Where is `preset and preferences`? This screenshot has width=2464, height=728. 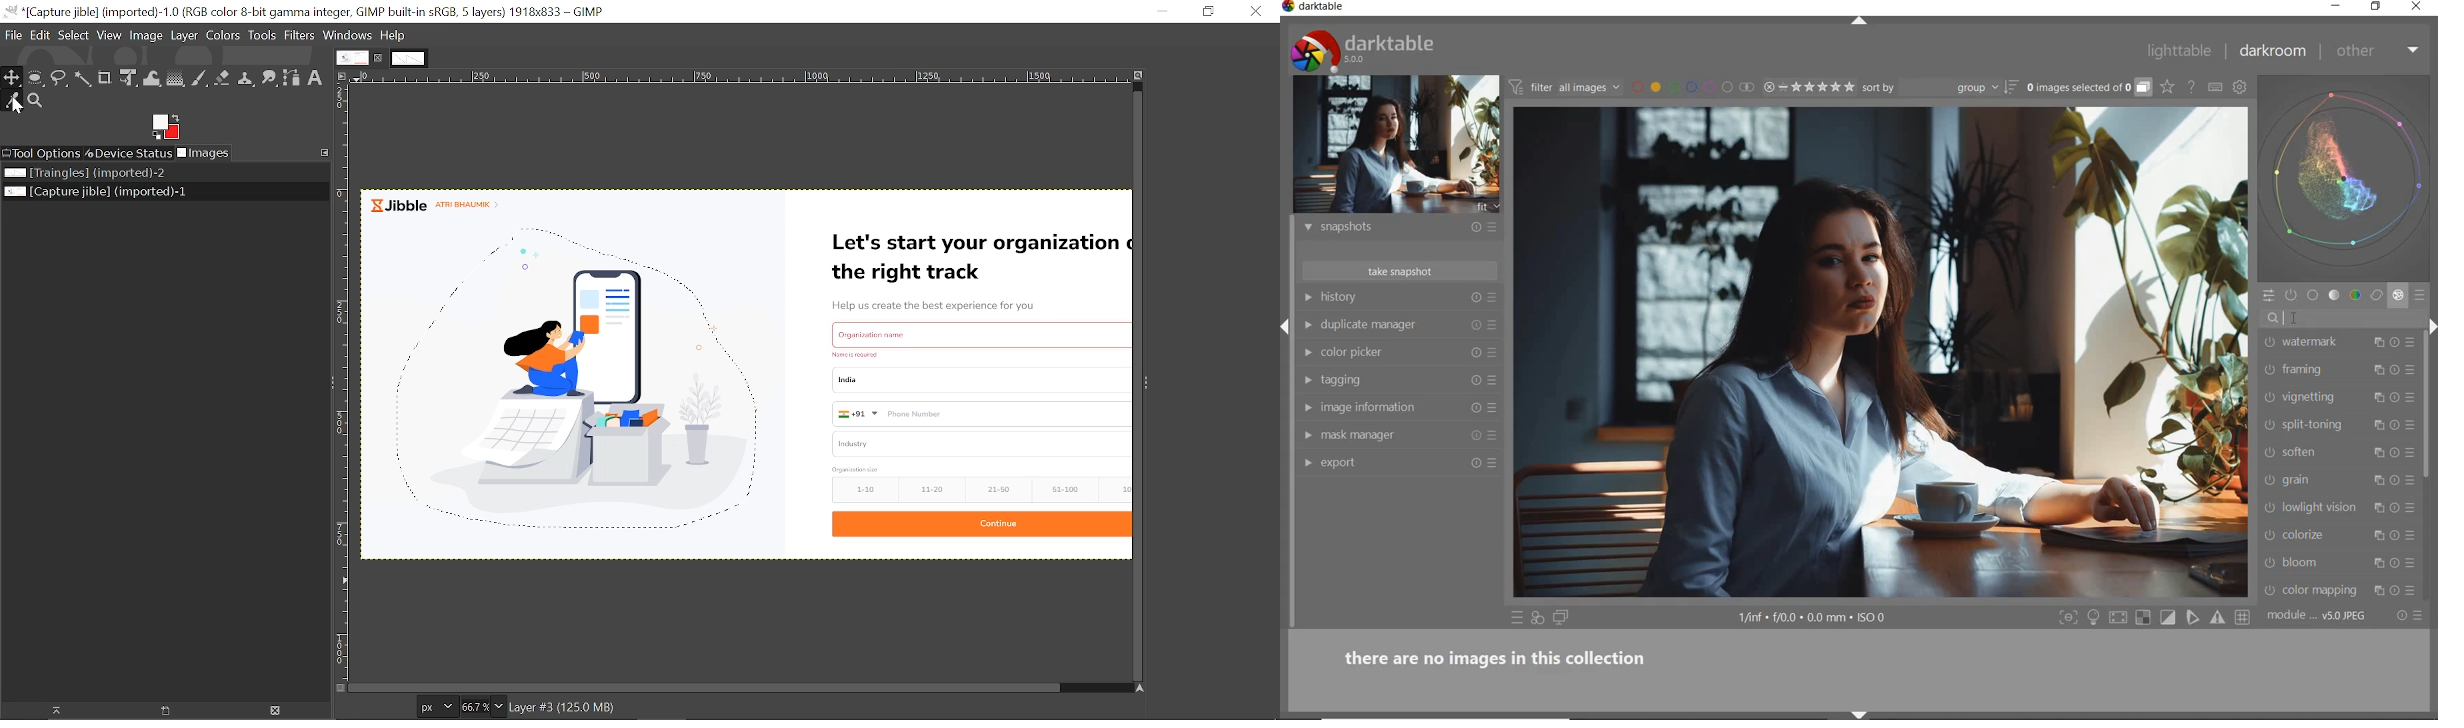
preset and preferences is located at coordinates (2412, 508).